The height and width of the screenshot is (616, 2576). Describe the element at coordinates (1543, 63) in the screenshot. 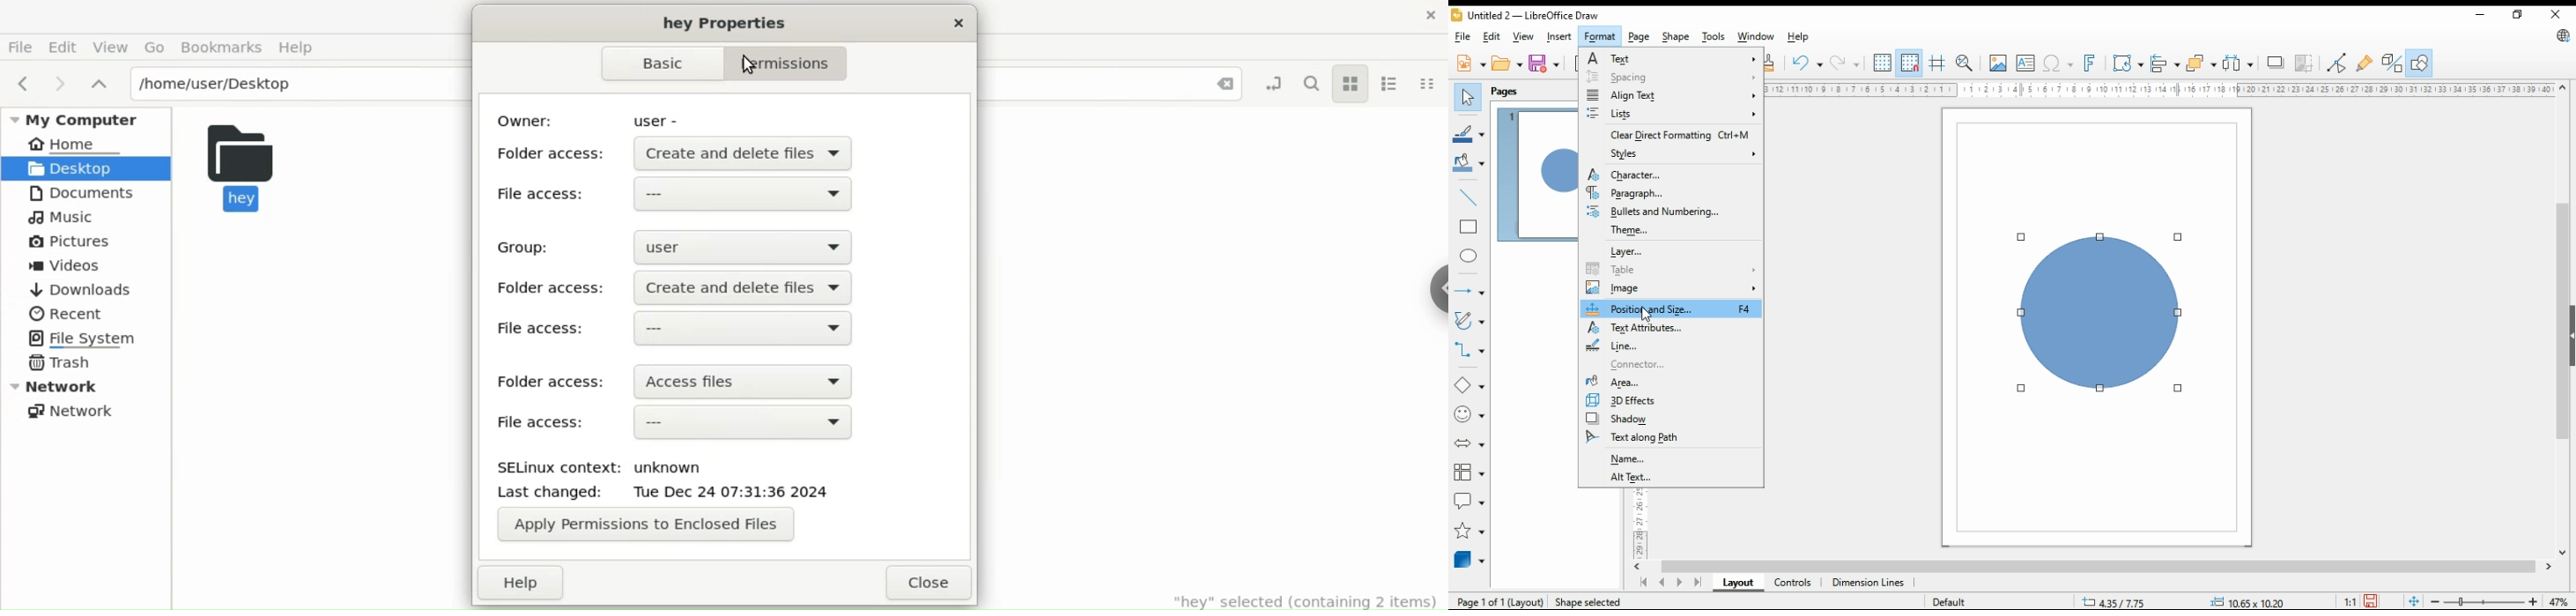

I see `save` at that location.